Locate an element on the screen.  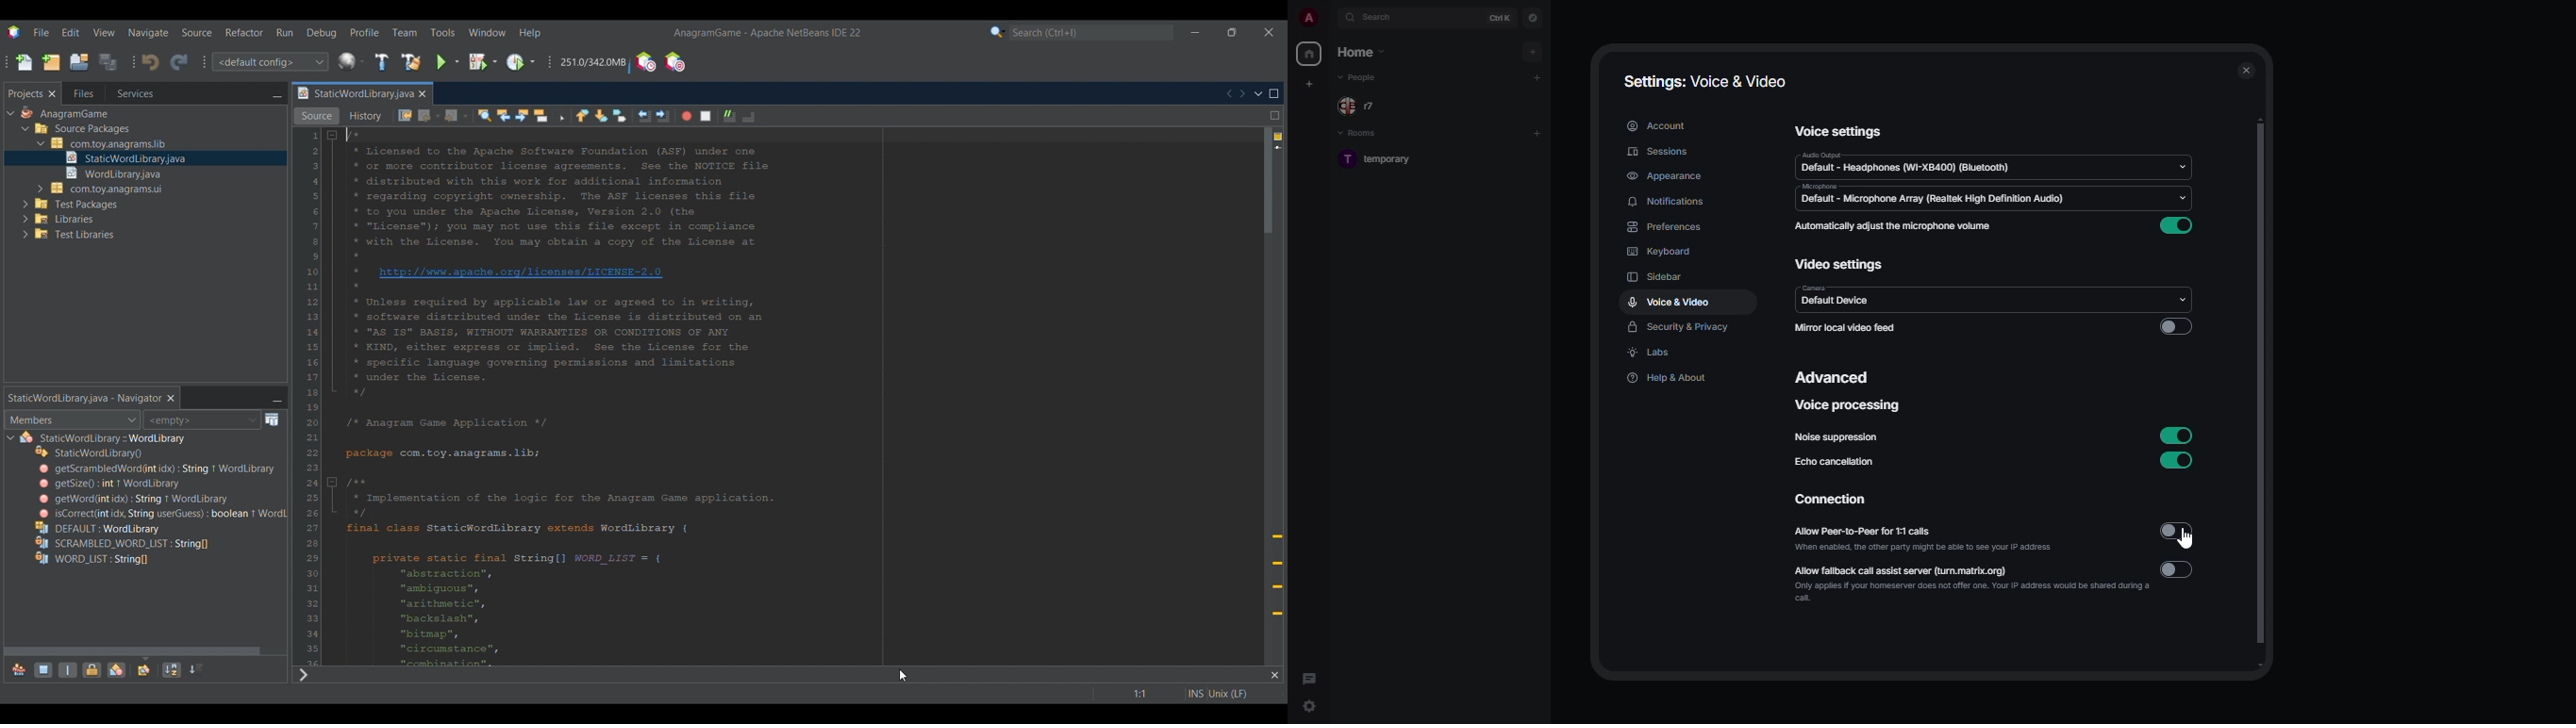
 is located at coordinates (92, 560).